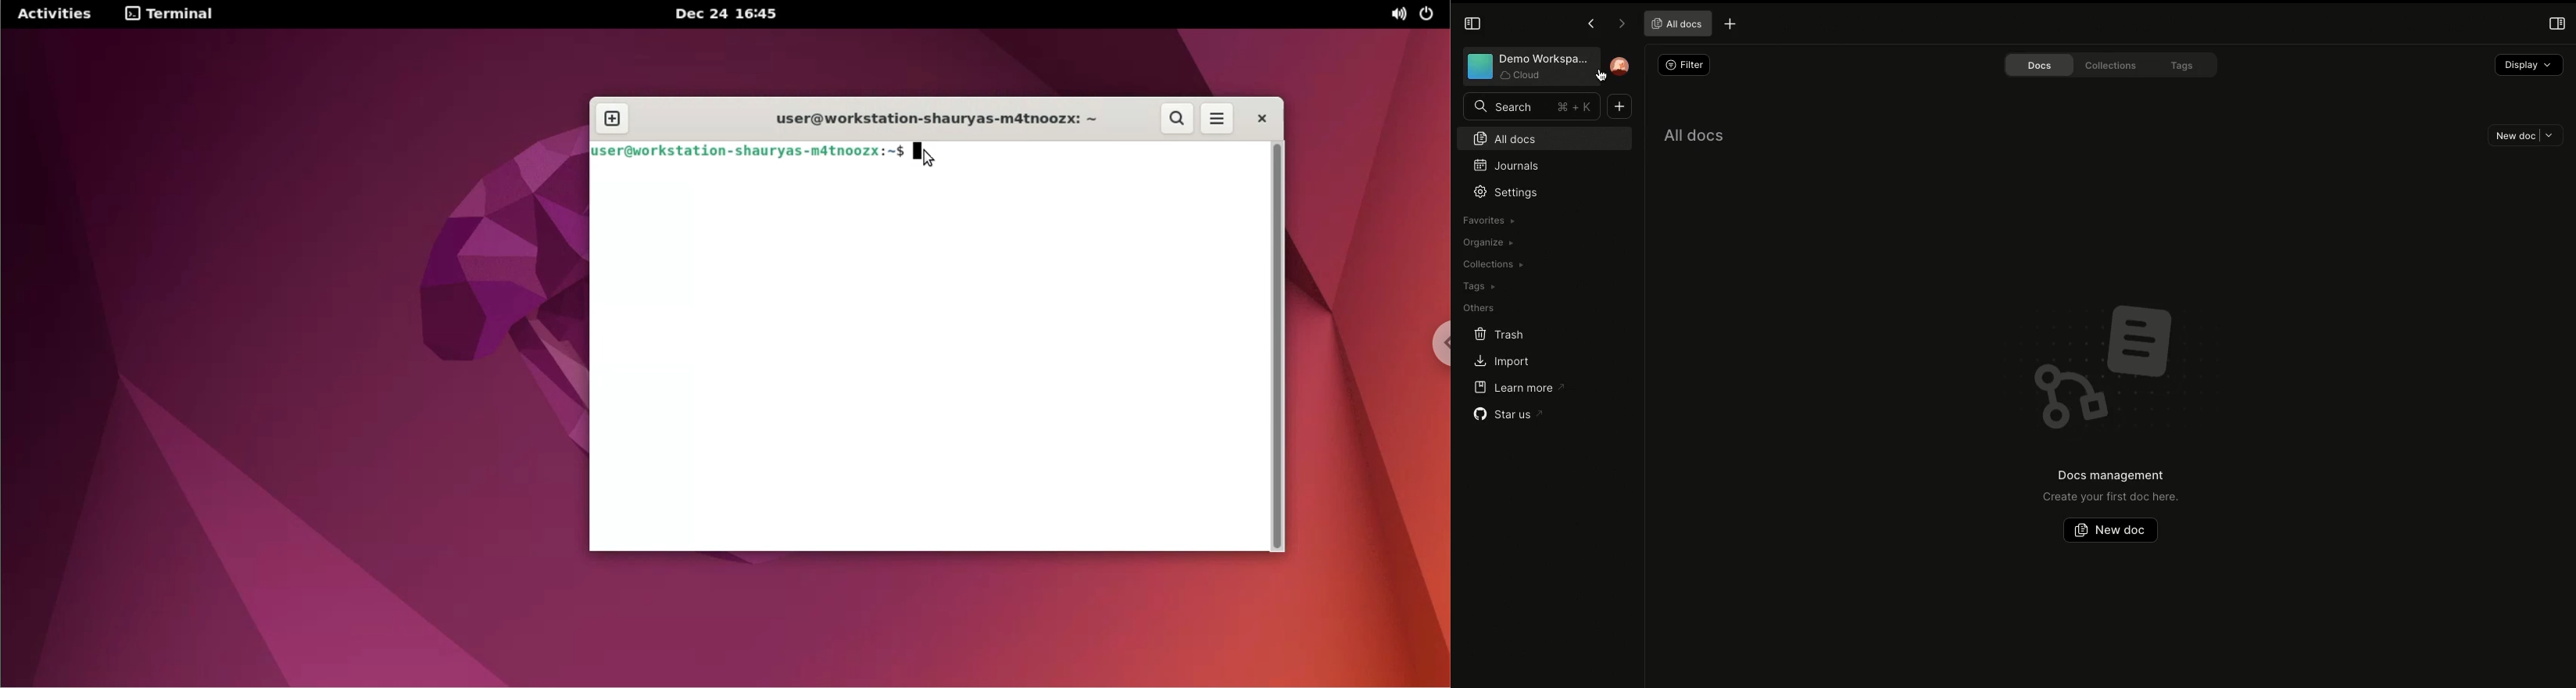 This screenshot has width=2576, height=700. Describe the element at coordinates (1492, 264) in the screenshot. I see `Collections` at that location.